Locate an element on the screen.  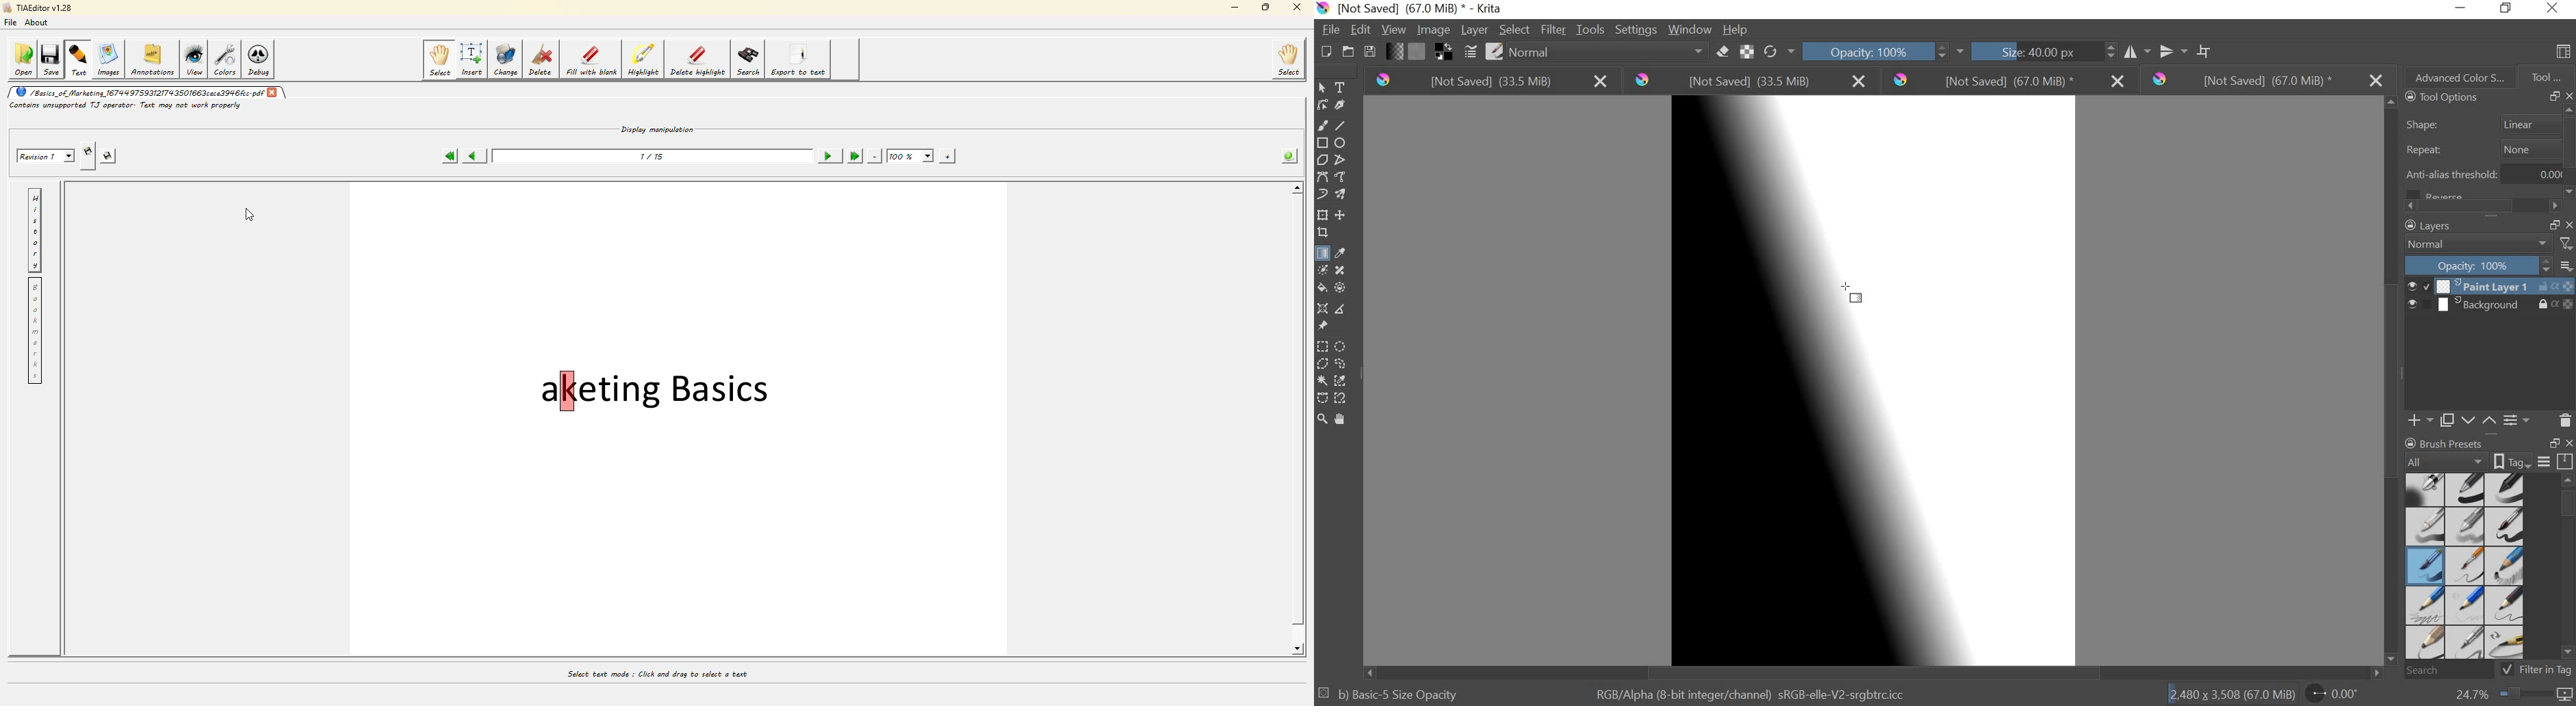
ellipses is located at coordinates (1340, 143).